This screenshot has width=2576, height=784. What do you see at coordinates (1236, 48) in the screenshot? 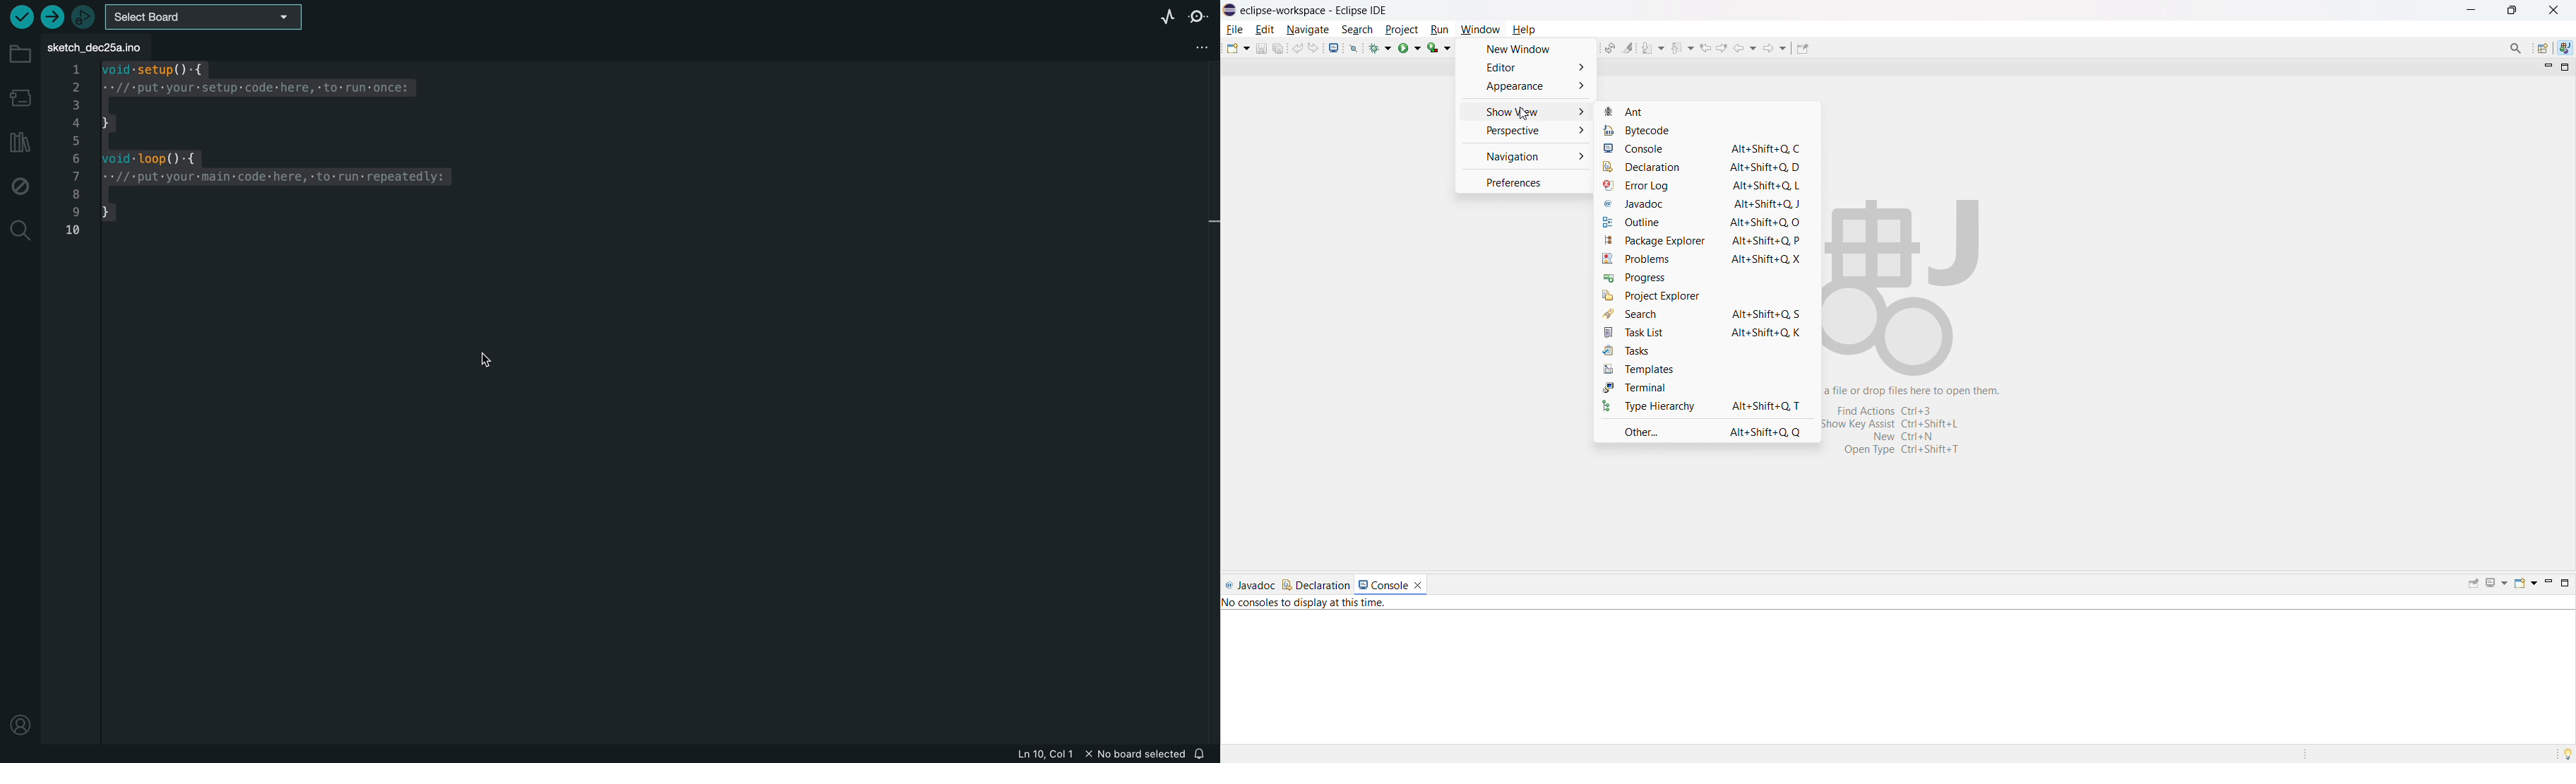
I see `new` at bounding box center [1236, 48].